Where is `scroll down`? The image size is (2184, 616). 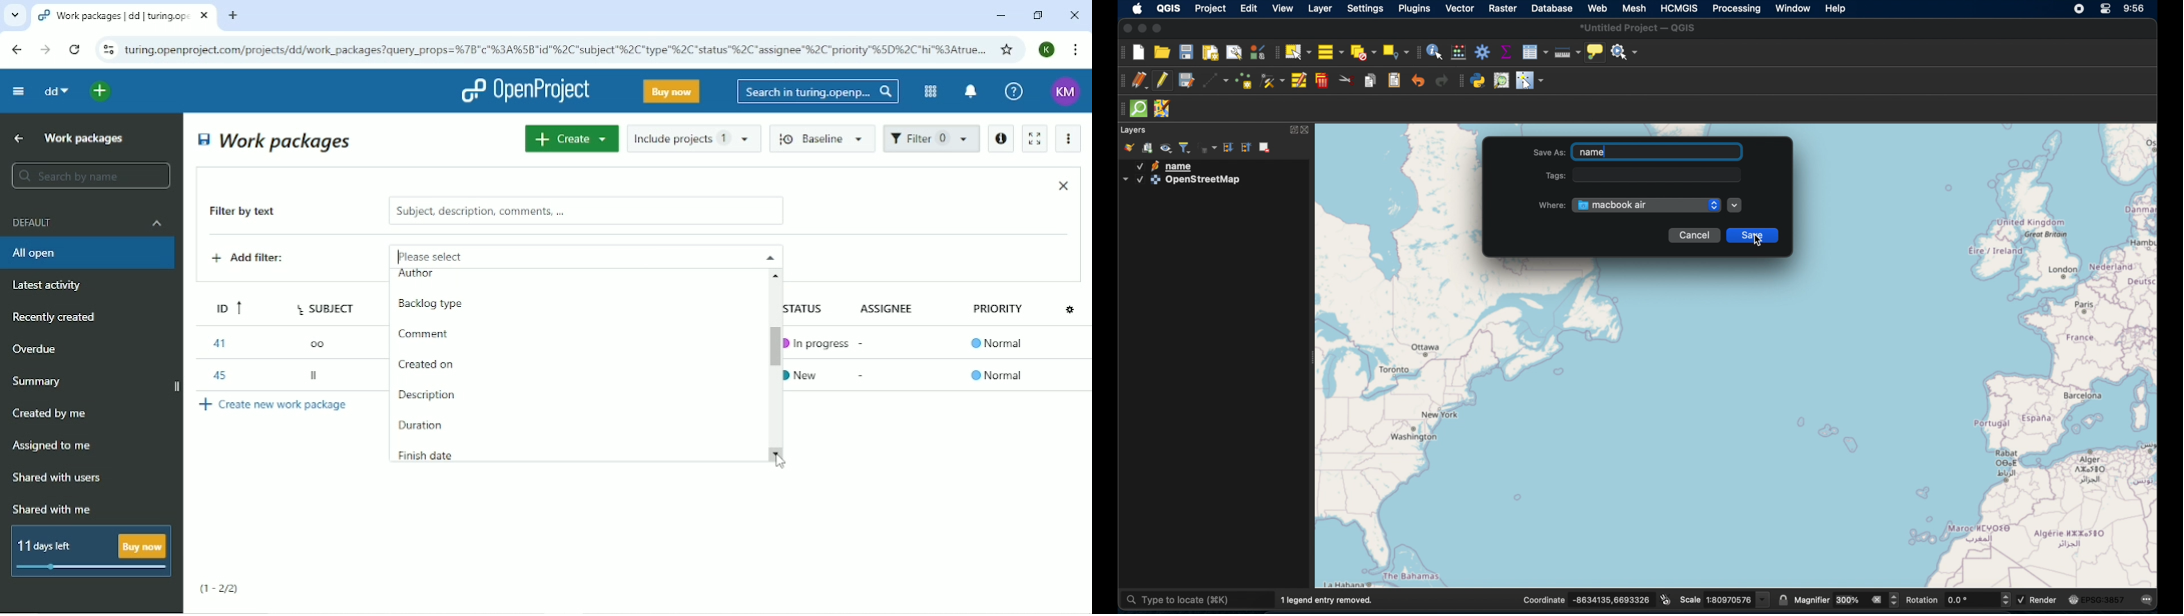
scroll down is located at coordinates (780, 453).